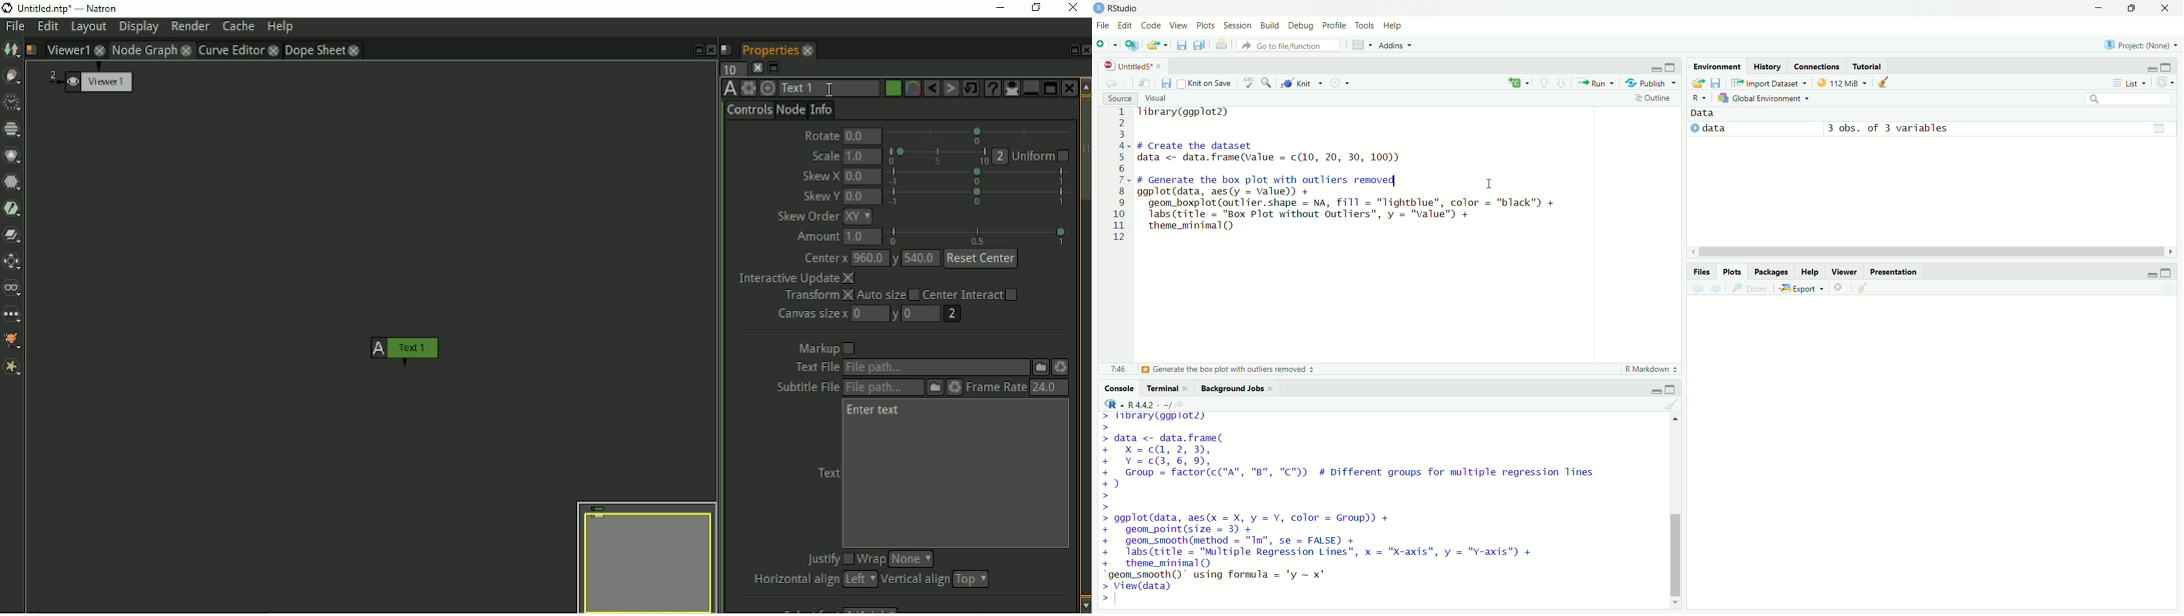 Image resolution: width=2184 pixels, height=616 pixels. What do you see at coordinates (2086, 9) in the screenshot?
I see `minimise` at bounding box center [2086, 9].